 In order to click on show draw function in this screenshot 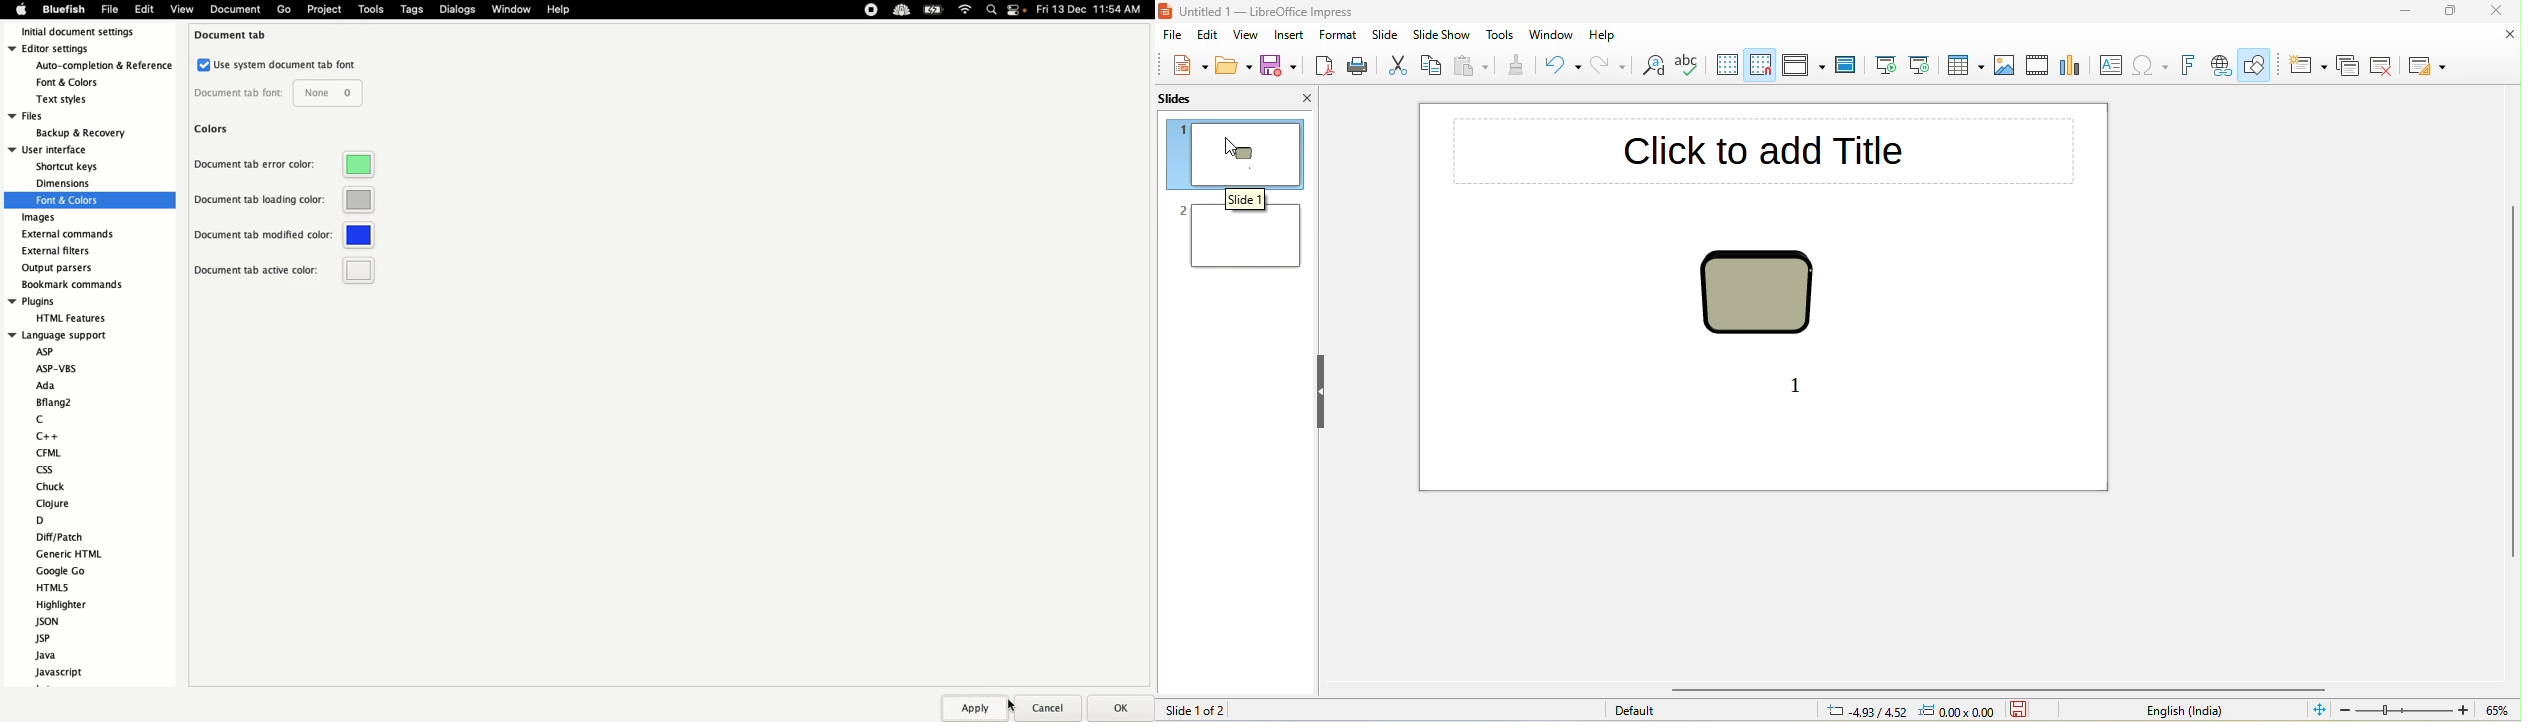, I will do `click(2259, 66)`.